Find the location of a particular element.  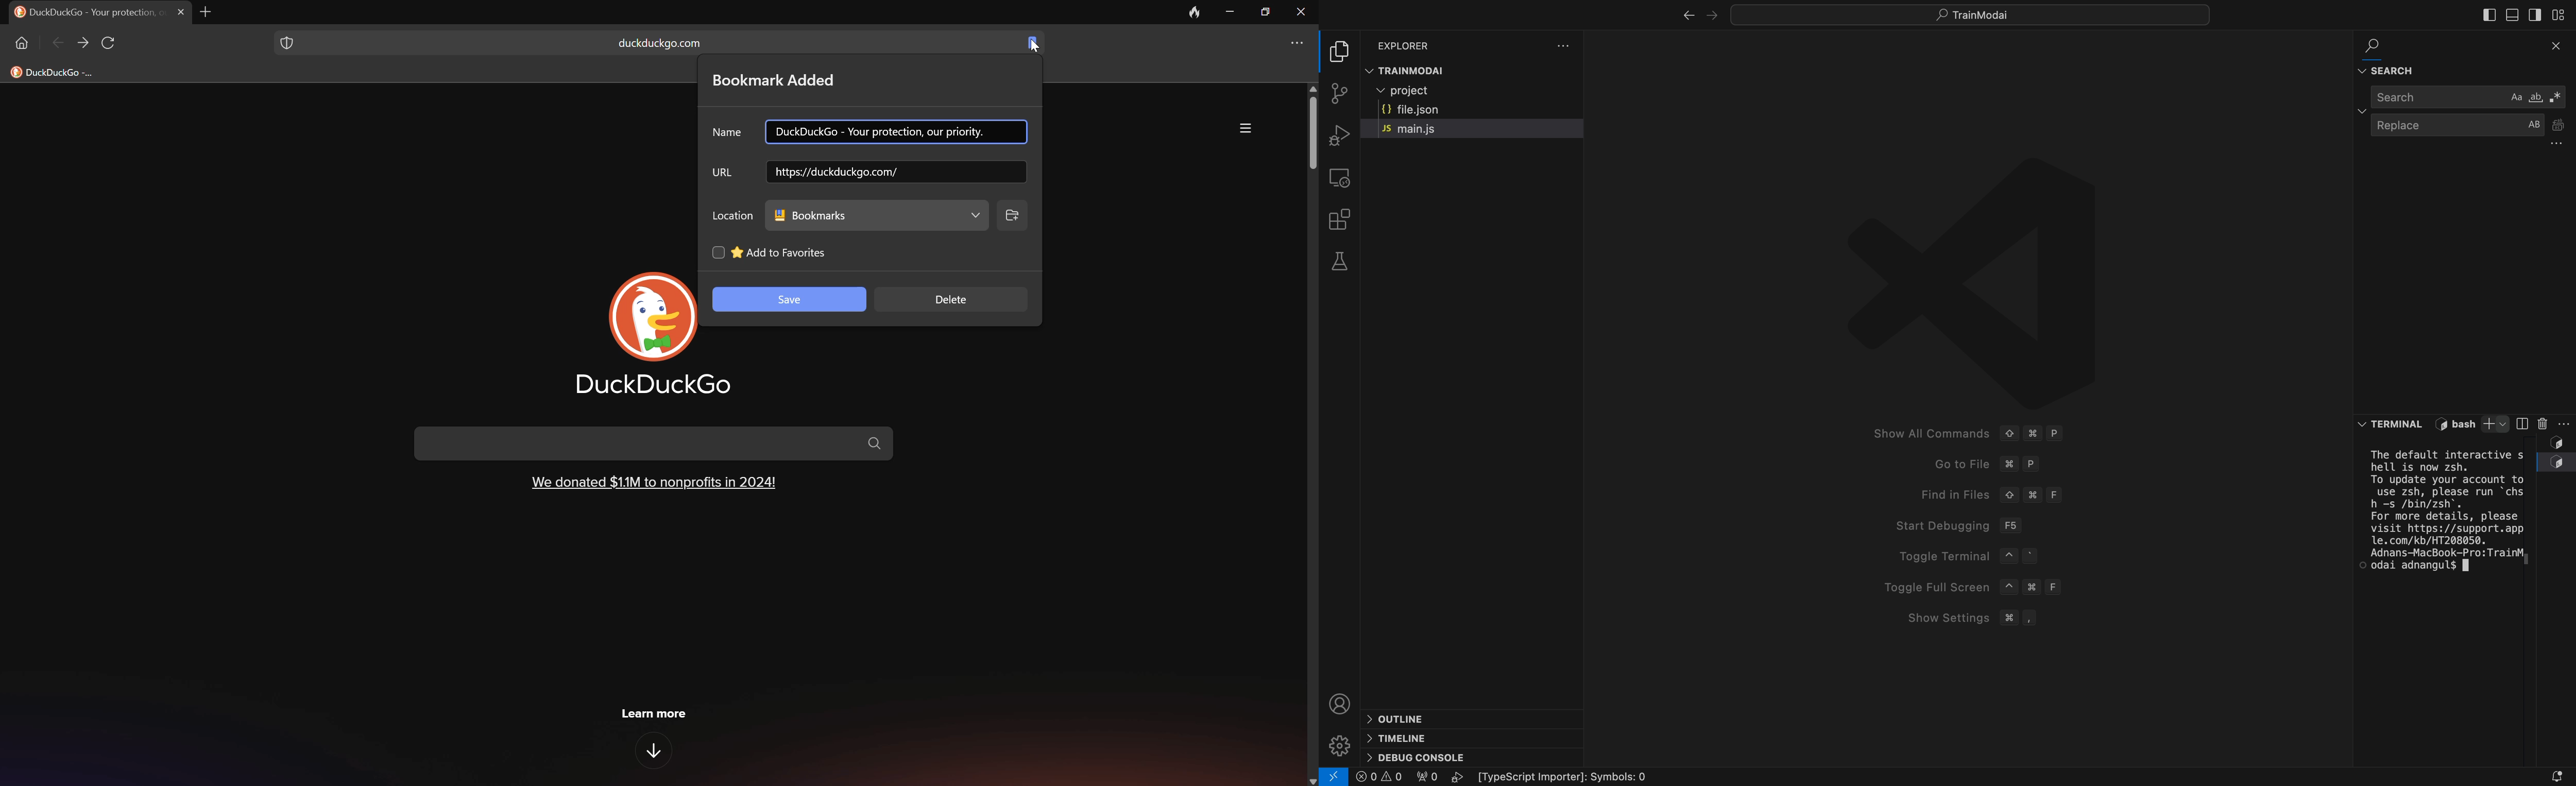

Show All Commands © # P
Goto File ¥# P
Find in Files © 3% F
Start Debugging F56
Toggle Terminal ~ °
Toggle Full Screen ~ # F
Show Settings # , is located at coordinates (2008, 433).